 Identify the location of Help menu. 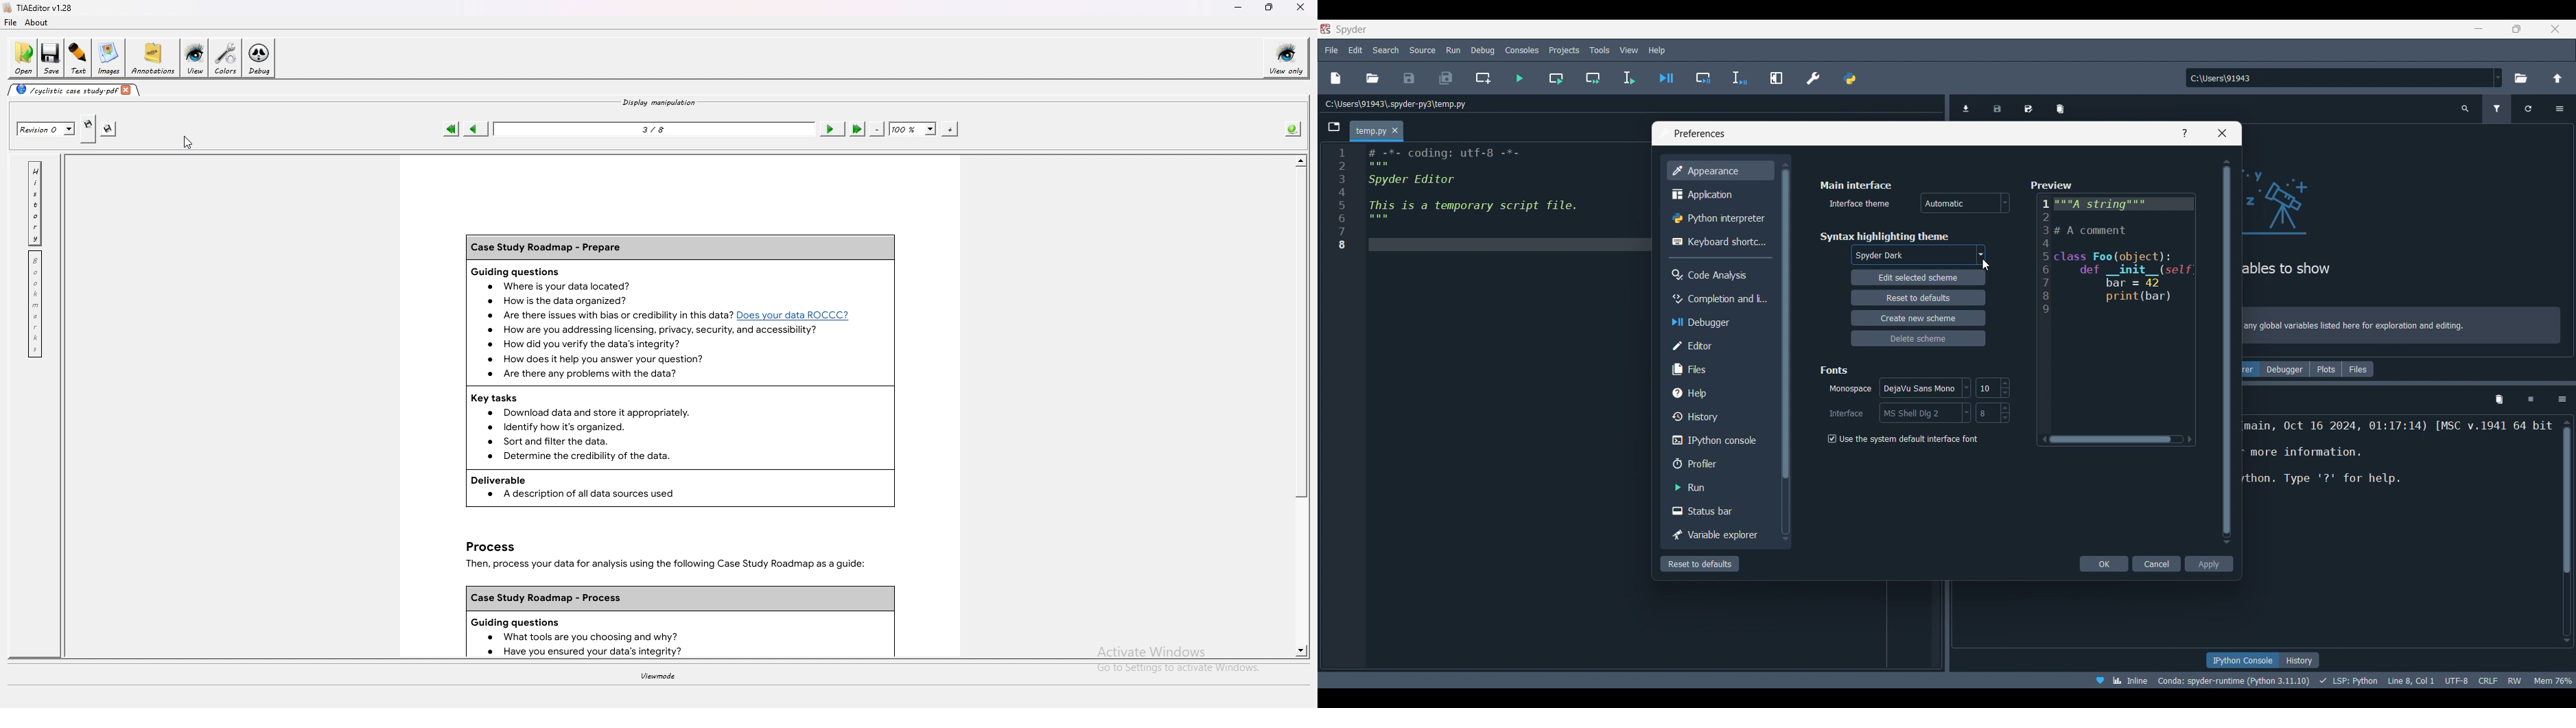
(1657, 50).